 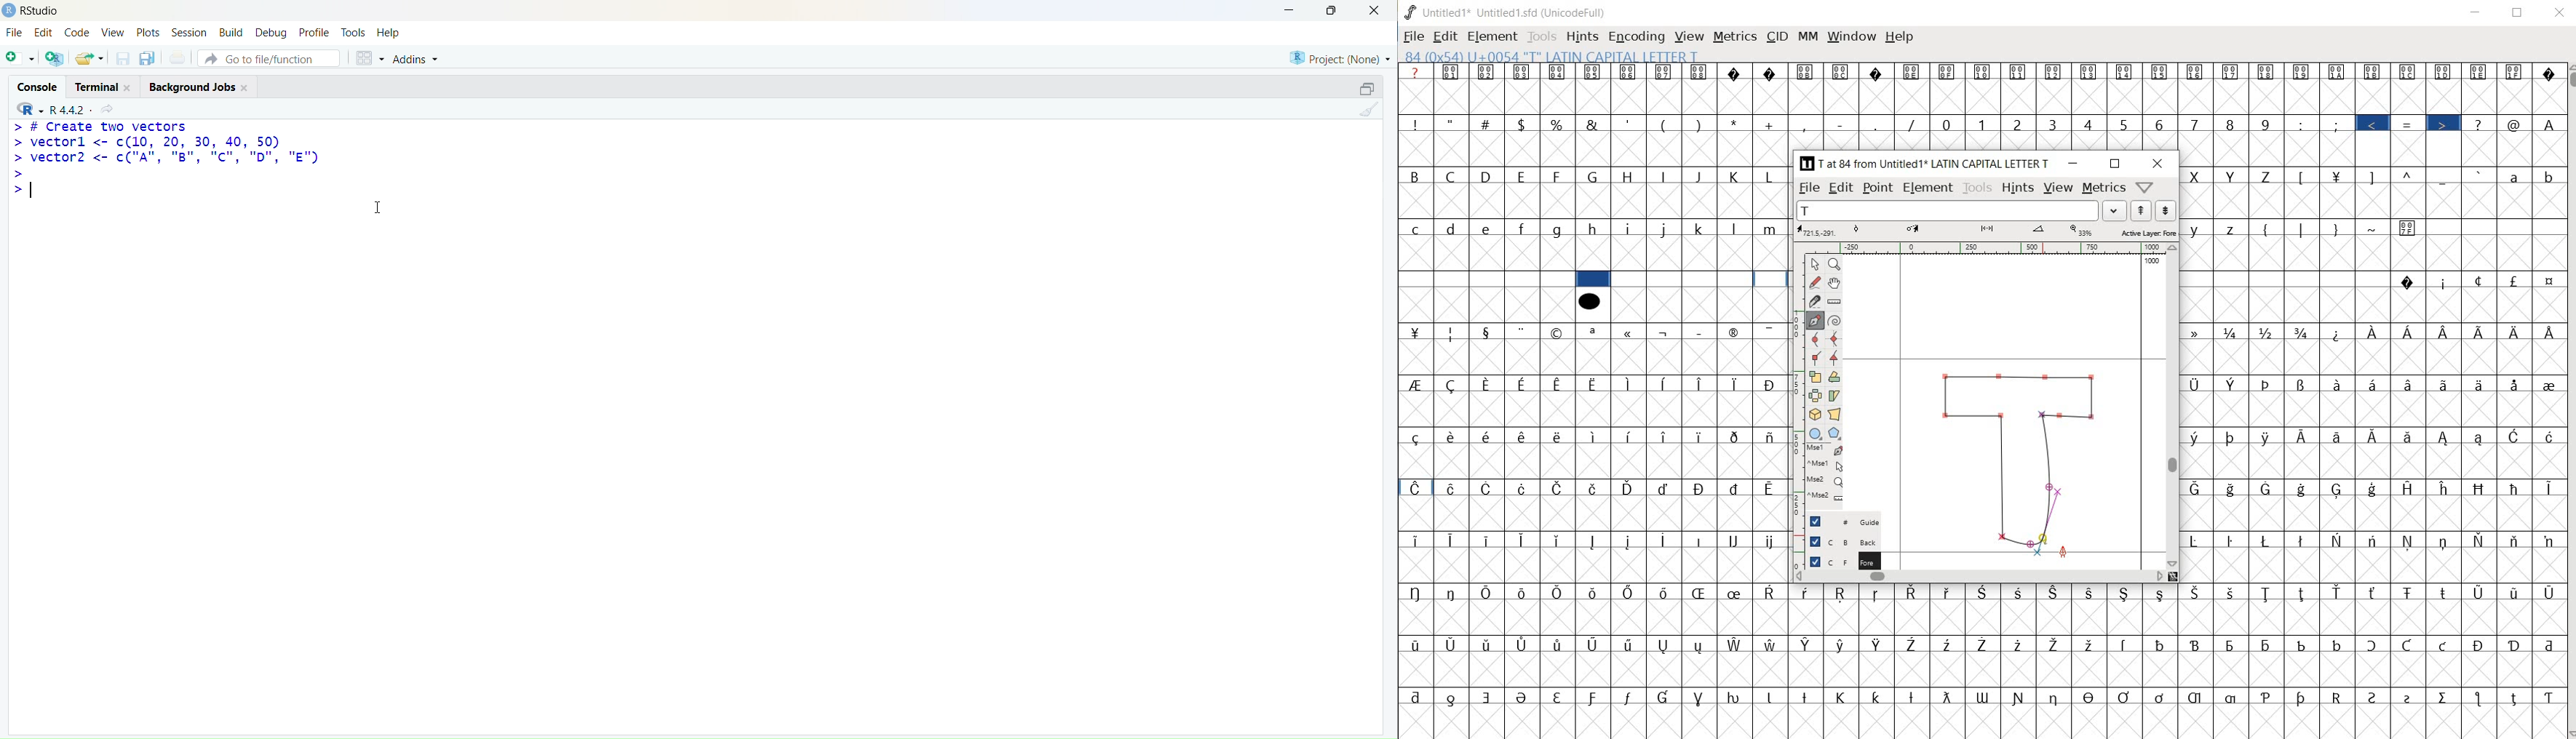 I want to click on Symbol, so click(x=1558, y=696).